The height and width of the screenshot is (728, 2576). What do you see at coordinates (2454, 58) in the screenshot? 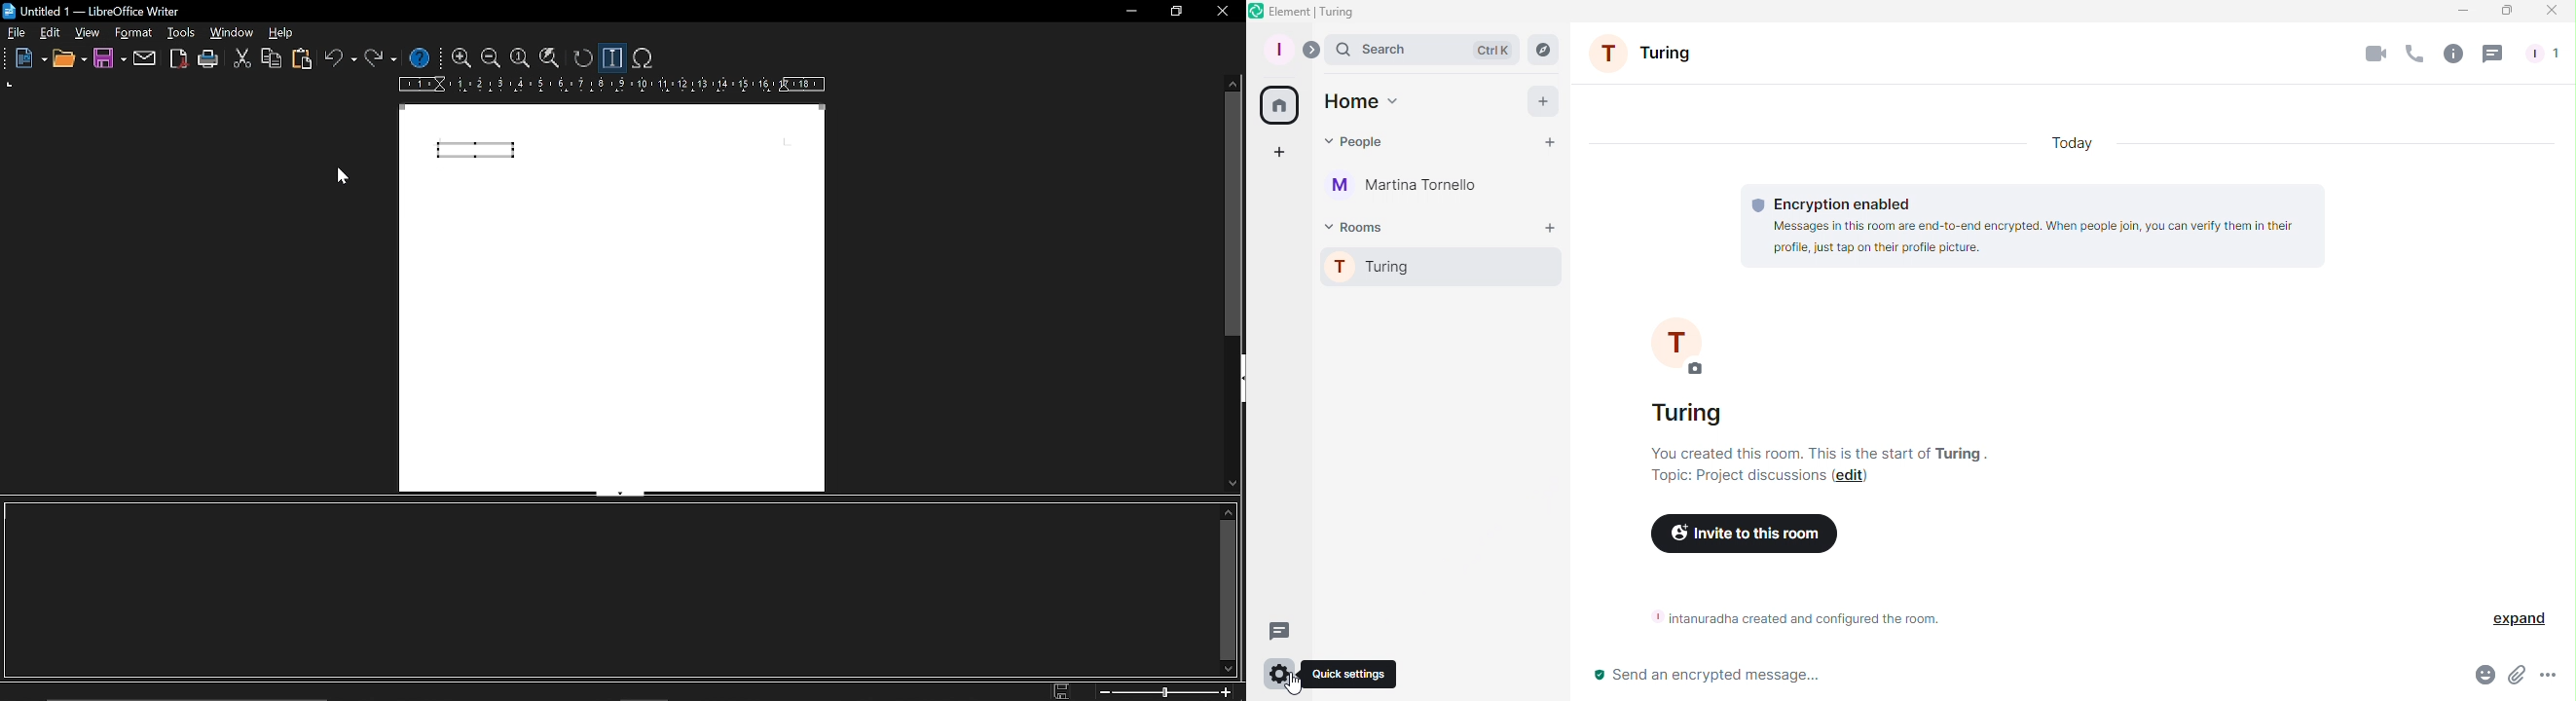
I see `Room info` at bounding box center [2454, 58].